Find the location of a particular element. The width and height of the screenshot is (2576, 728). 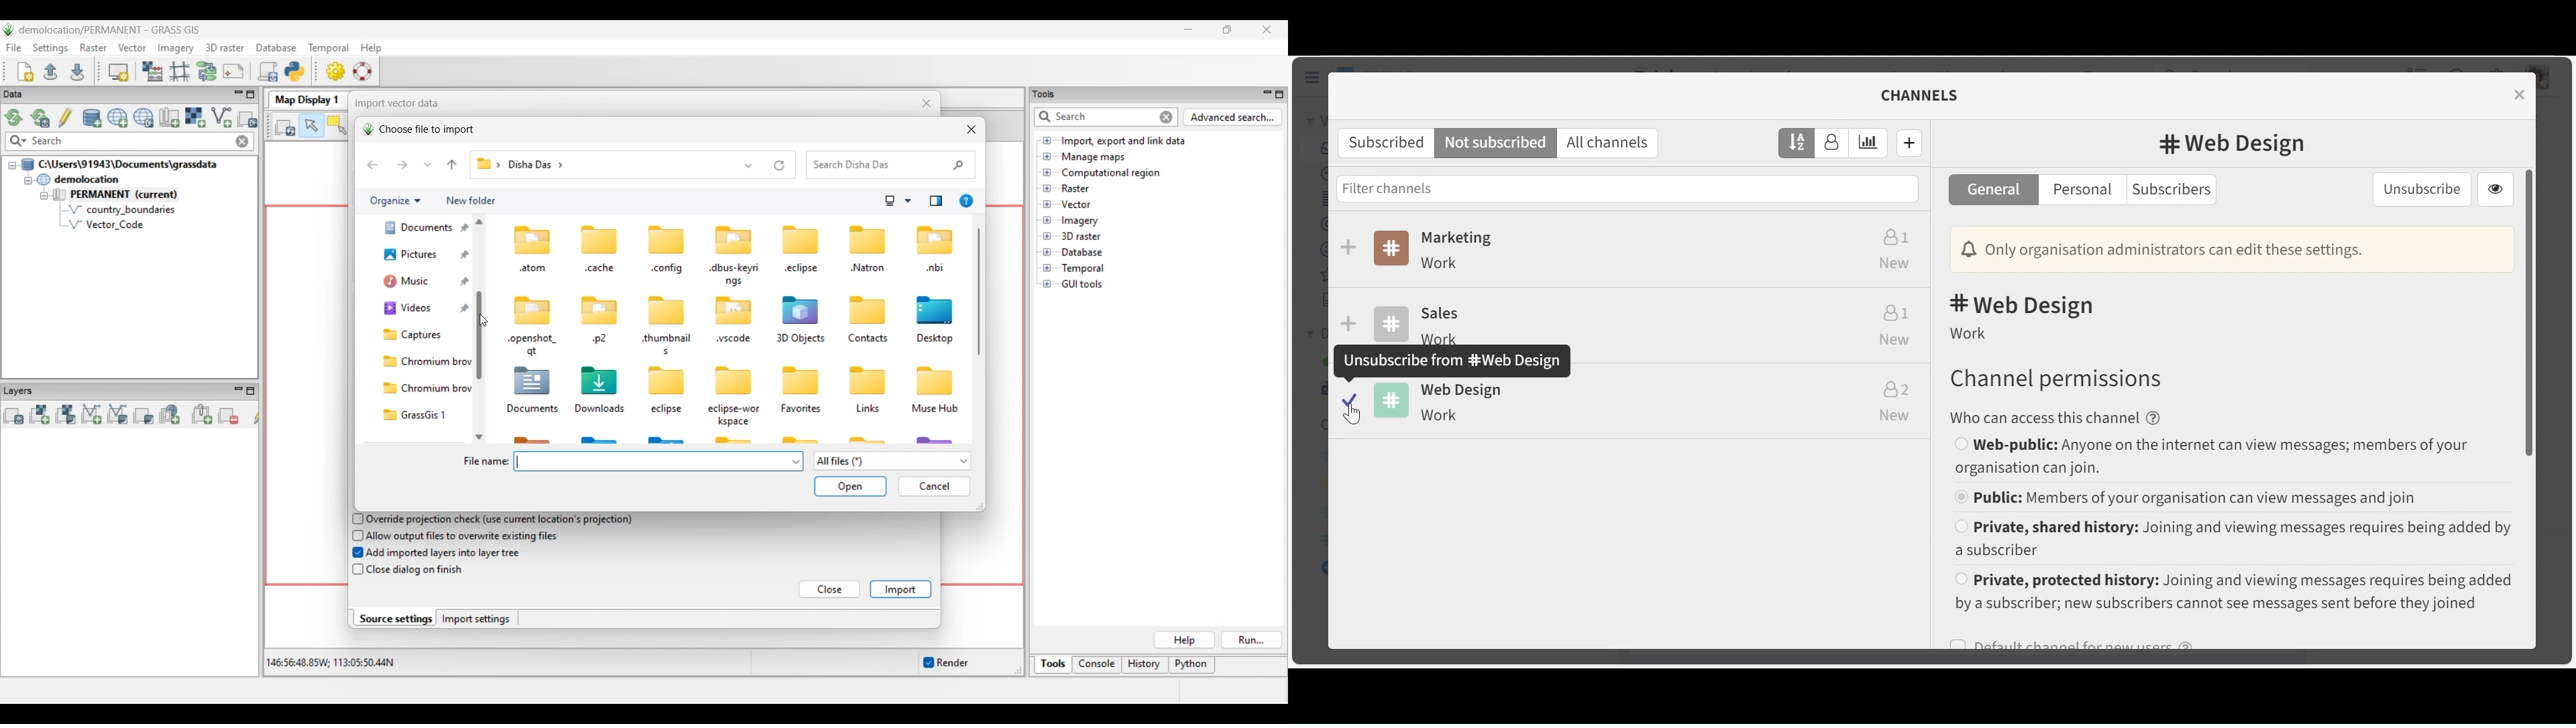

(un)select Web-public is located at coordinates (2229, 458).